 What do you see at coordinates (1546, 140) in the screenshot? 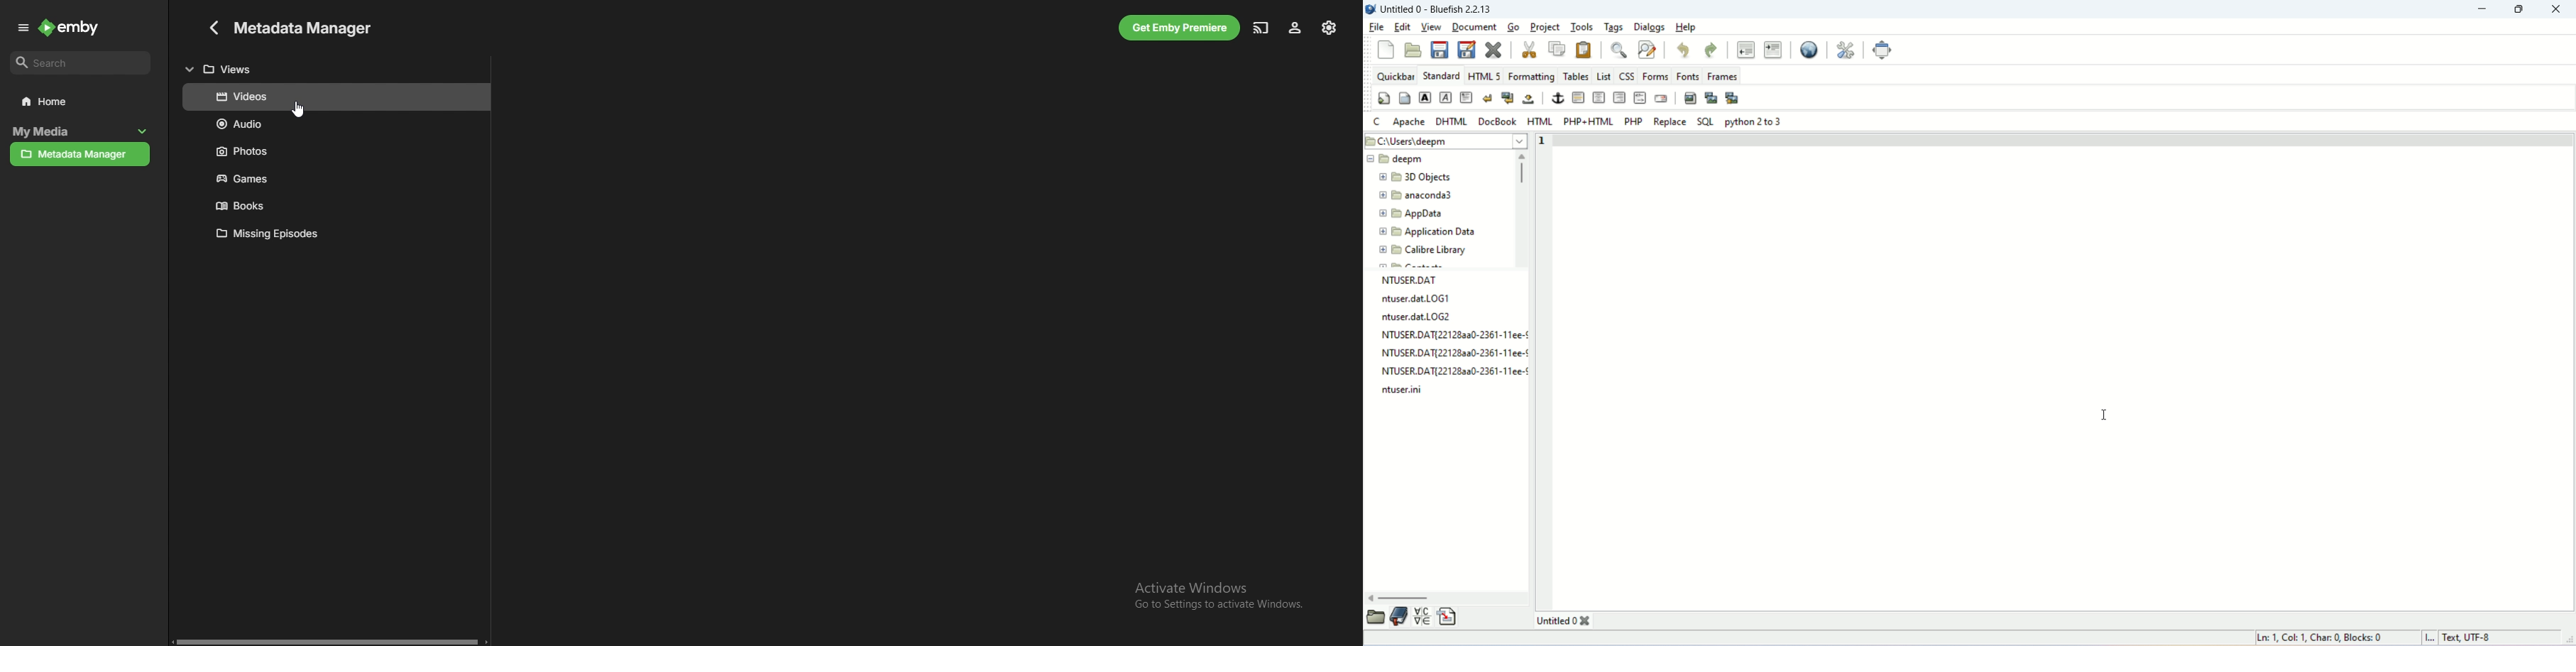
I see `line number` at bounding box center [1546, 140].